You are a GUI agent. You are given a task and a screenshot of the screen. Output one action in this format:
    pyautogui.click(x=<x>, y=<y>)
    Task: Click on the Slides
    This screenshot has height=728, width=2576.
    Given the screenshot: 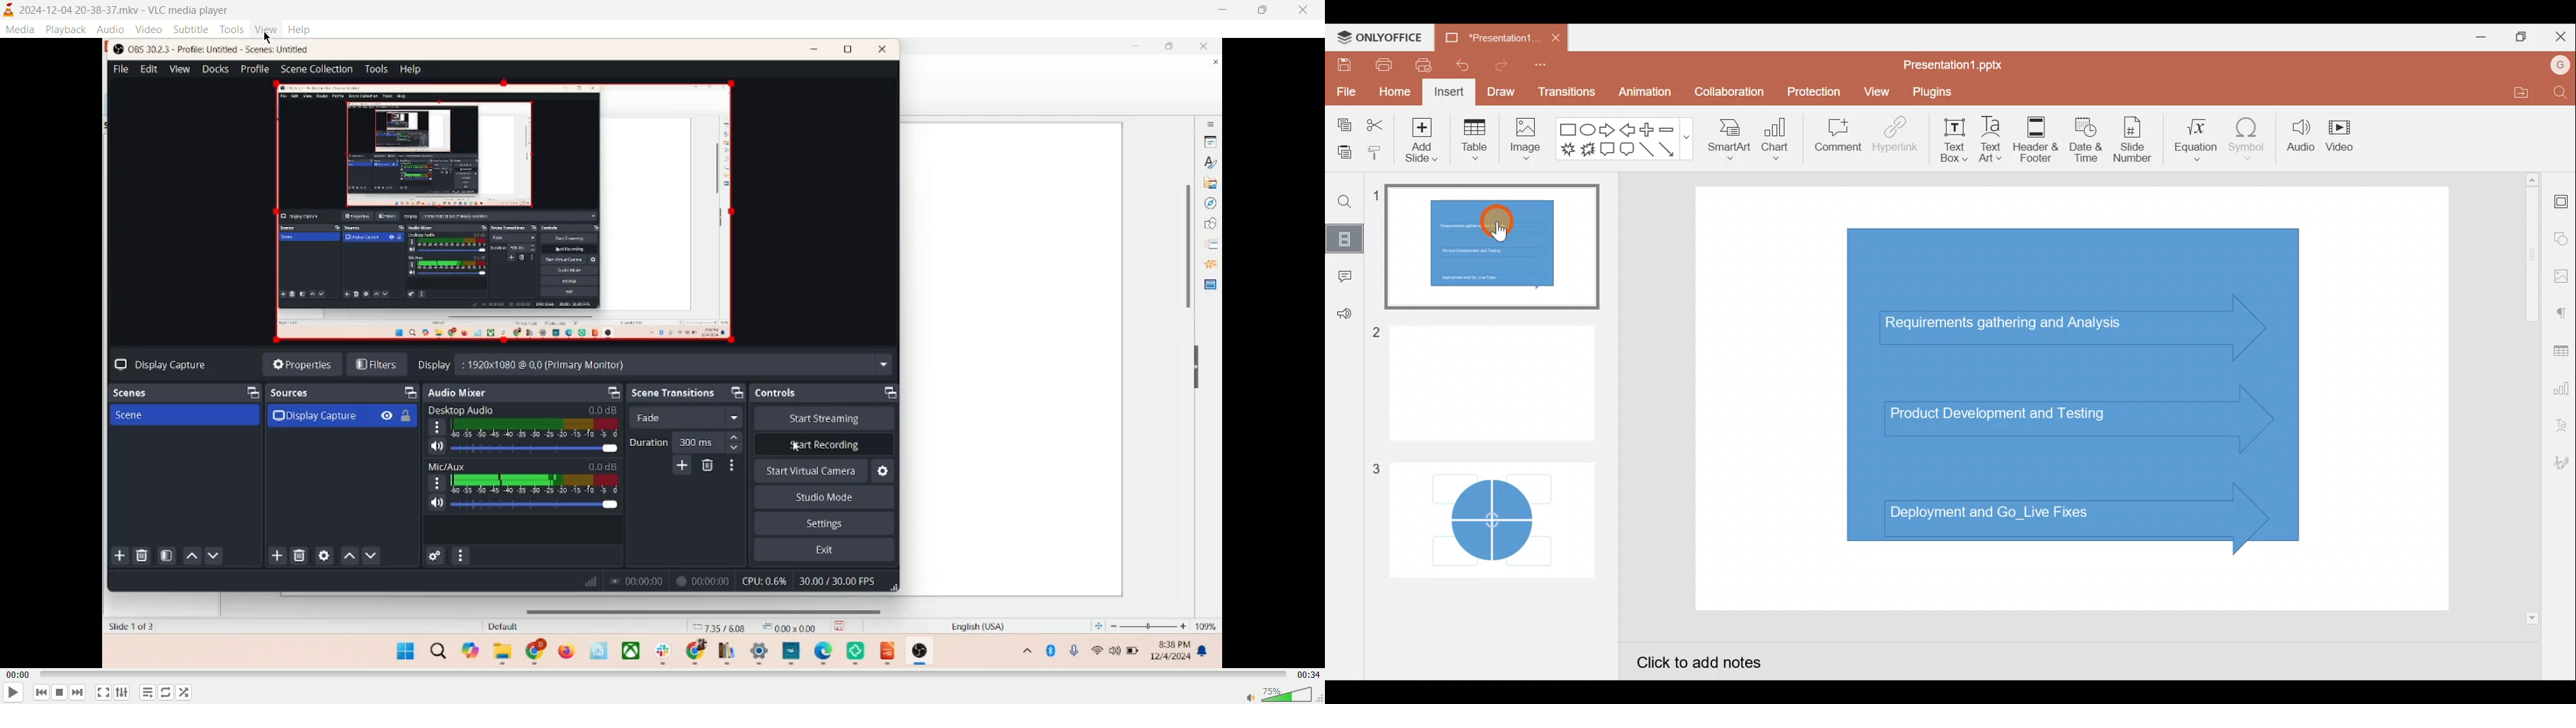 What is the action you would take?
    pyautogui.click(x=1348, y=236)
    